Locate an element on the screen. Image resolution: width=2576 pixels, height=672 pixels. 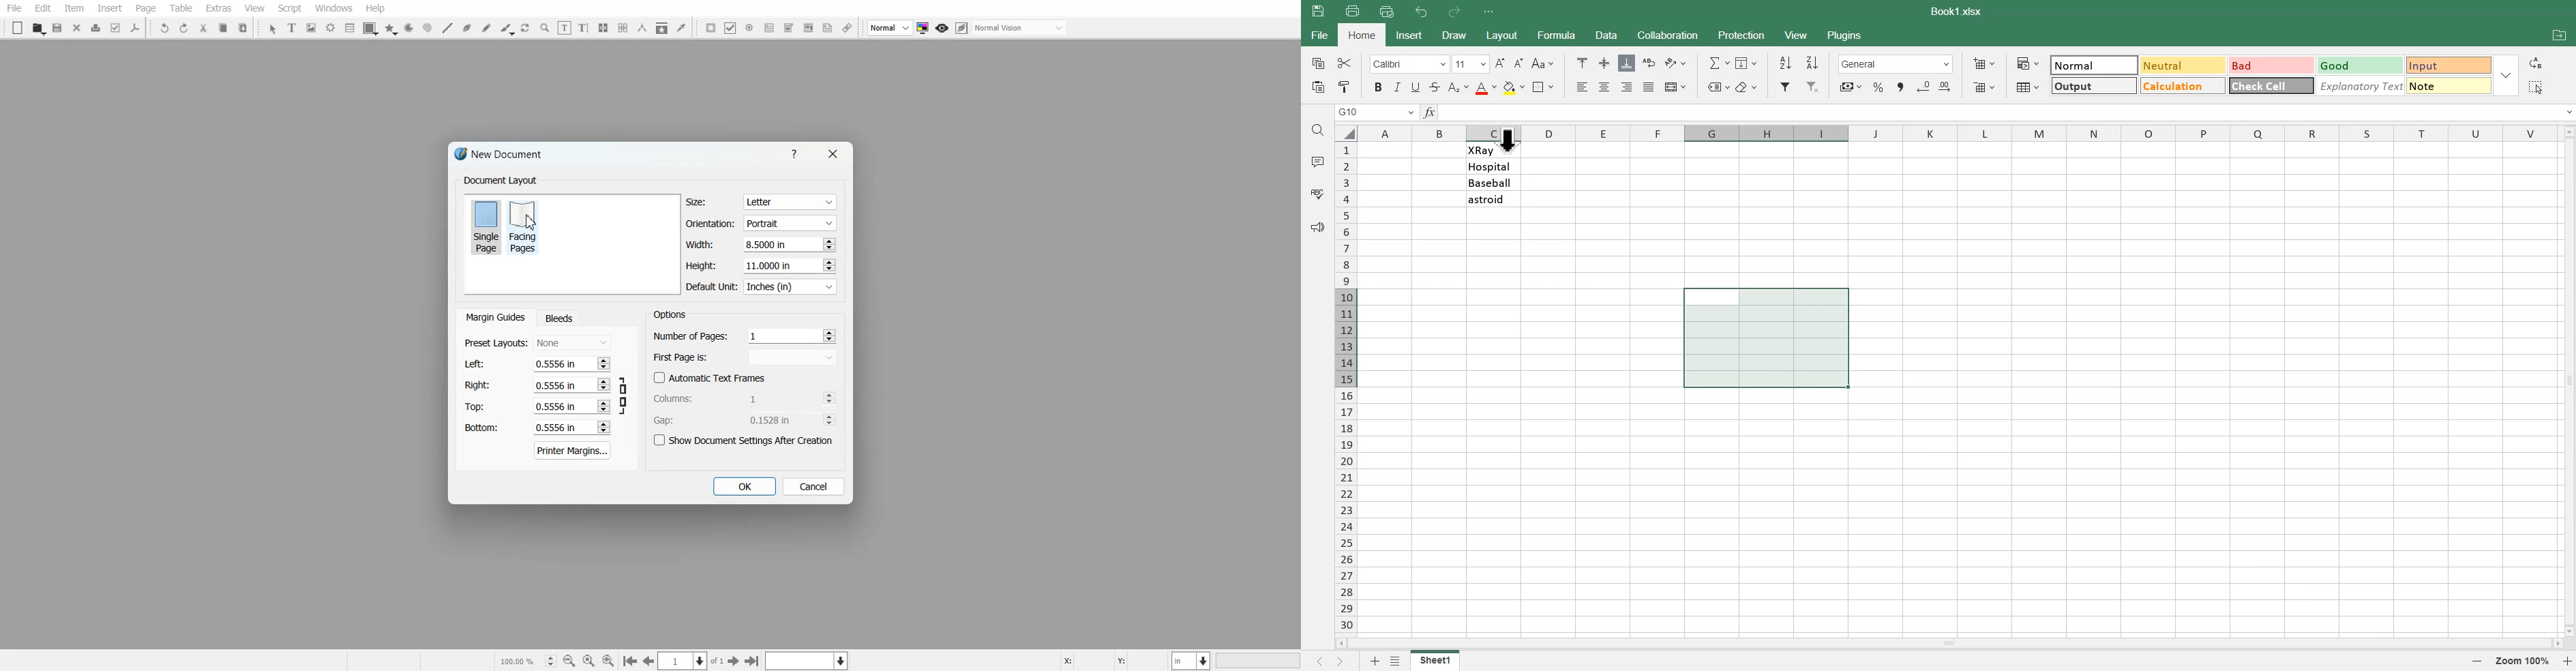
PDF Push button is located at coordinates (711, 27).